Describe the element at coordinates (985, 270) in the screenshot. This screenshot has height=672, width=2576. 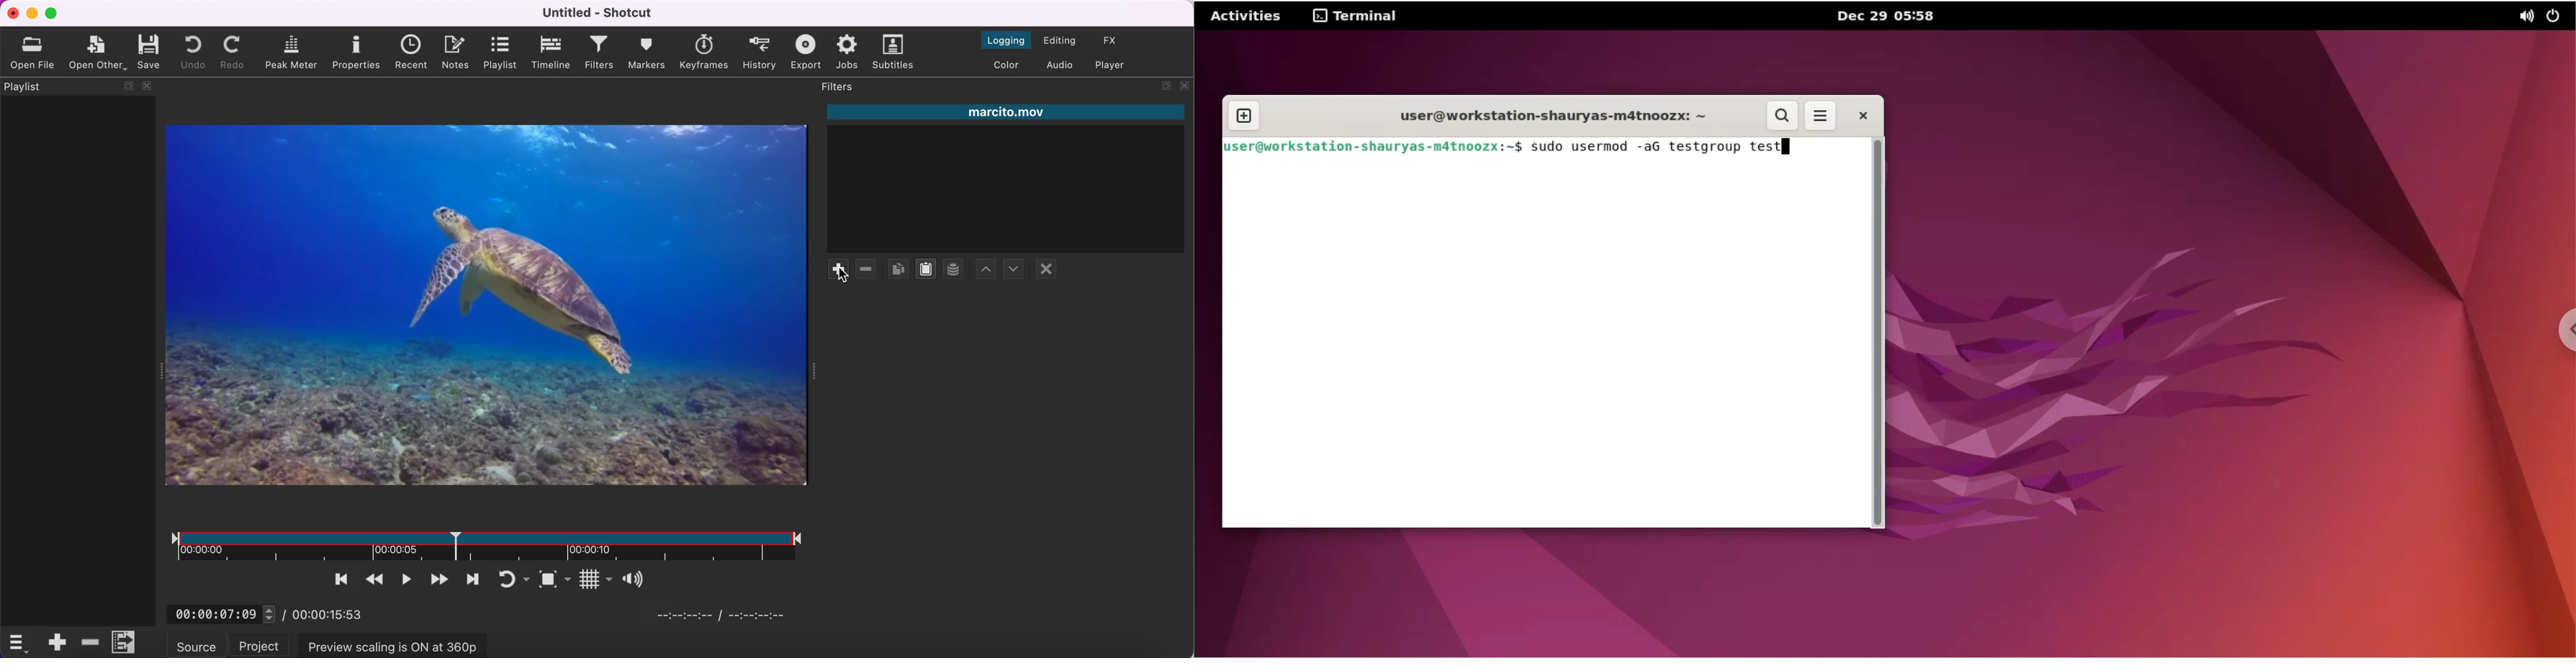
I see `move filter down` at that location.